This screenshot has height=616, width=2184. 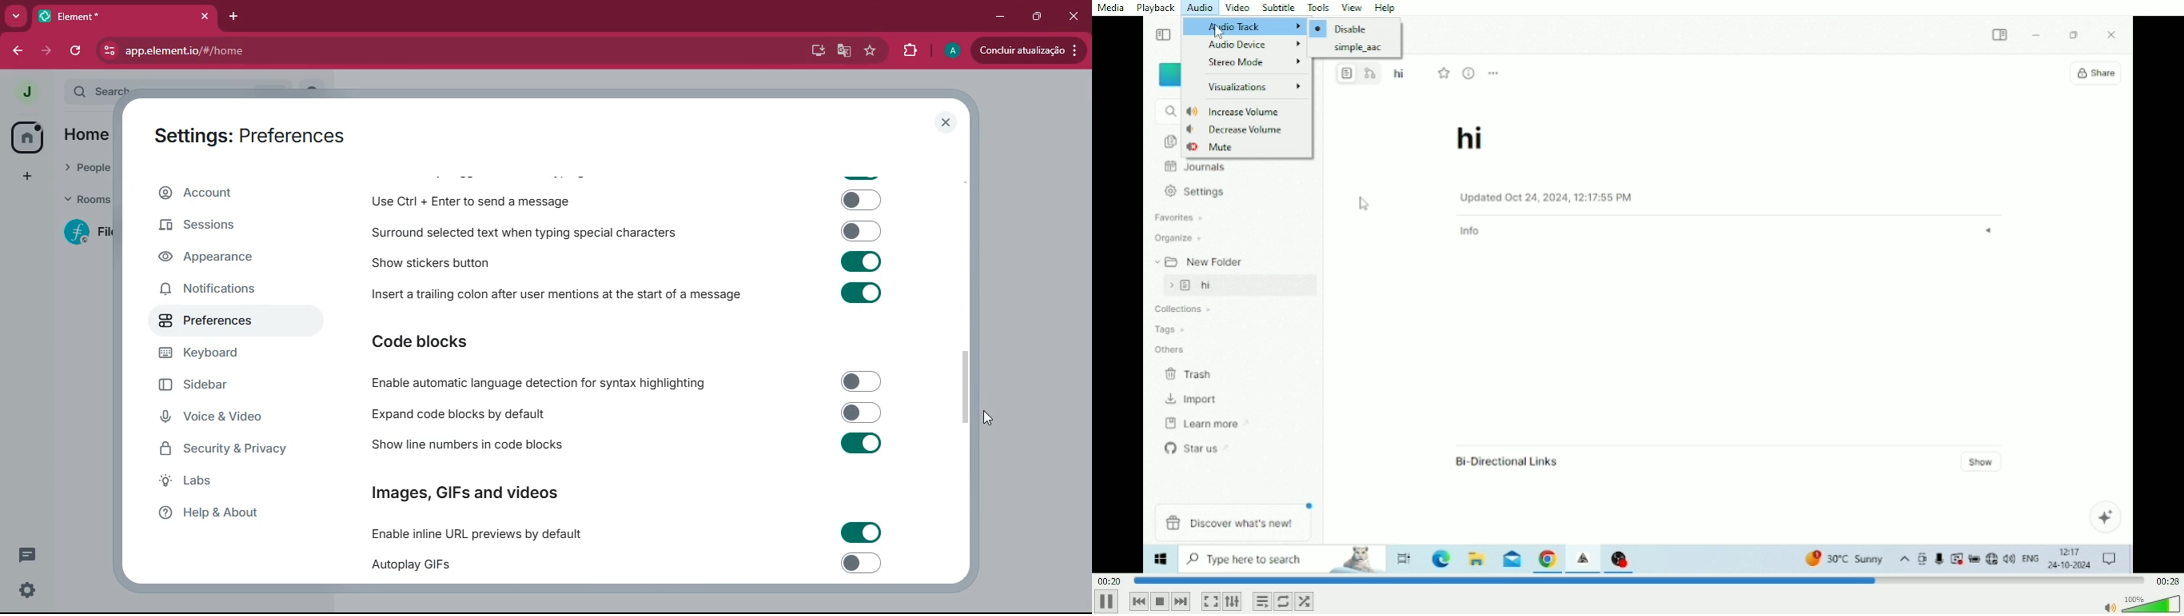 What do you see at coordinates (1138, 601) in the screenshot?
I see `Previous media in playlist` at bounding box center [1138, 601].